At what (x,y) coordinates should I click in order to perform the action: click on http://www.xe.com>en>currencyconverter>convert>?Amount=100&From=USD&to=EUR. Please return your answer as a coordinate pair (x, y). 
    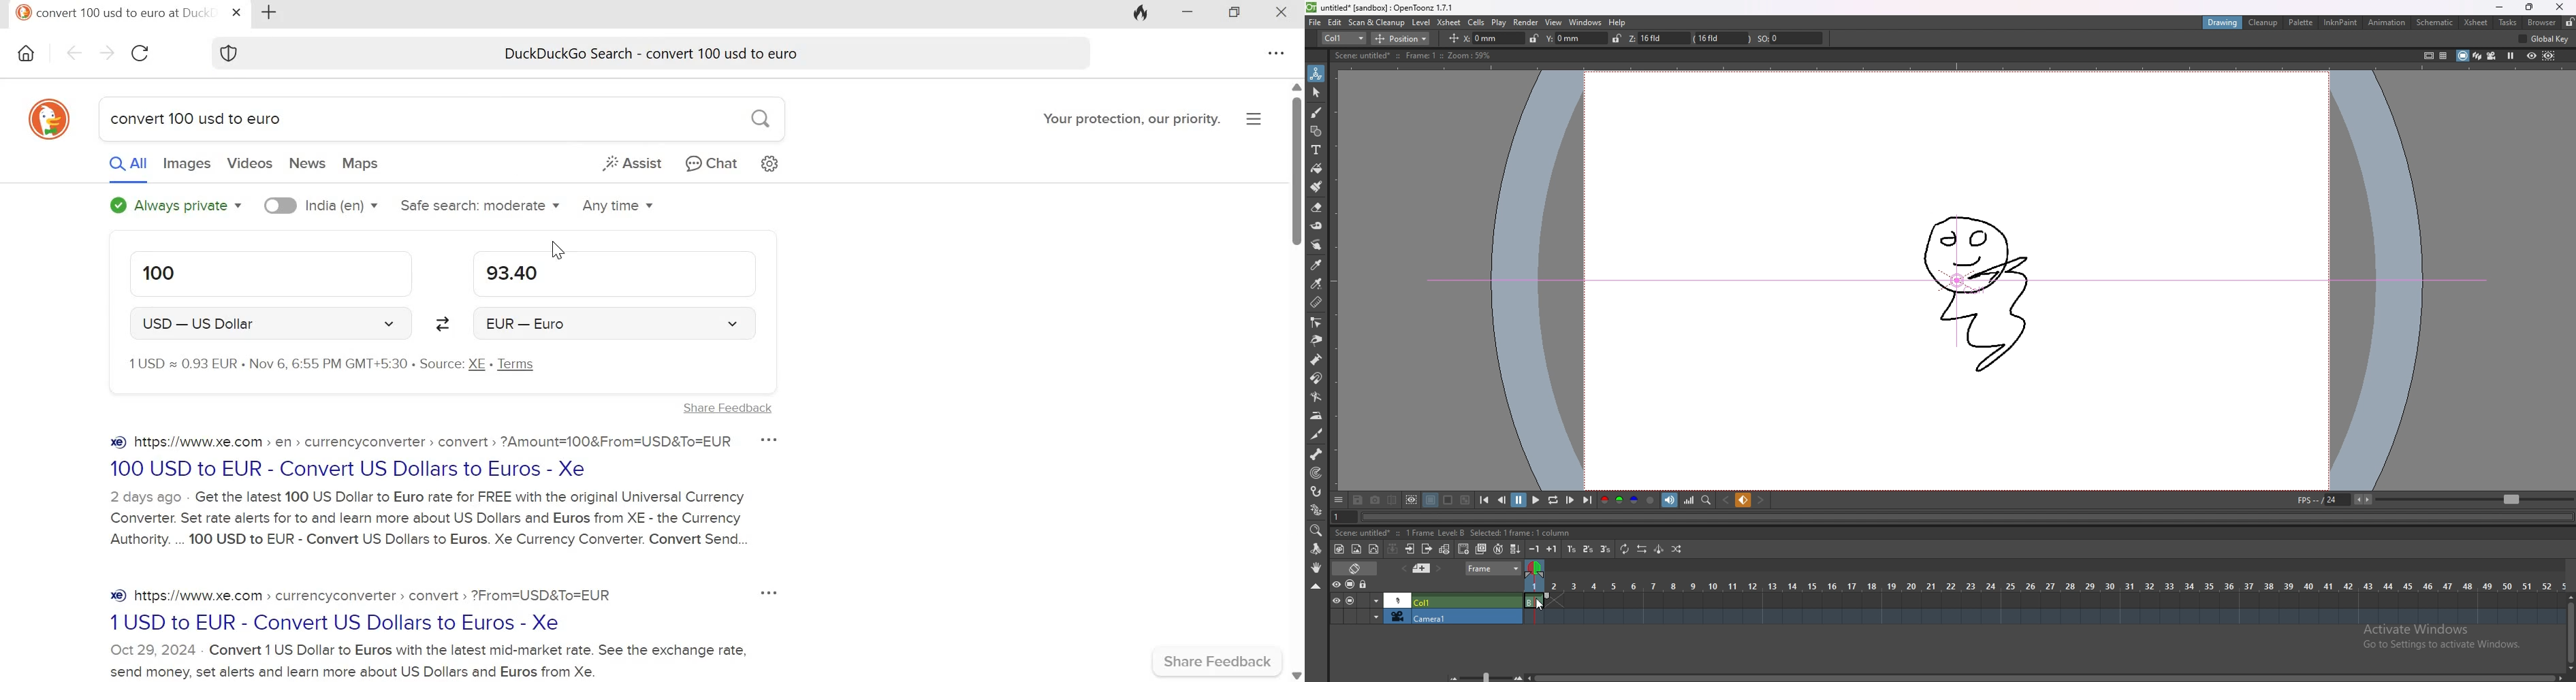
    Looking at the image, I should click on (415, 443).